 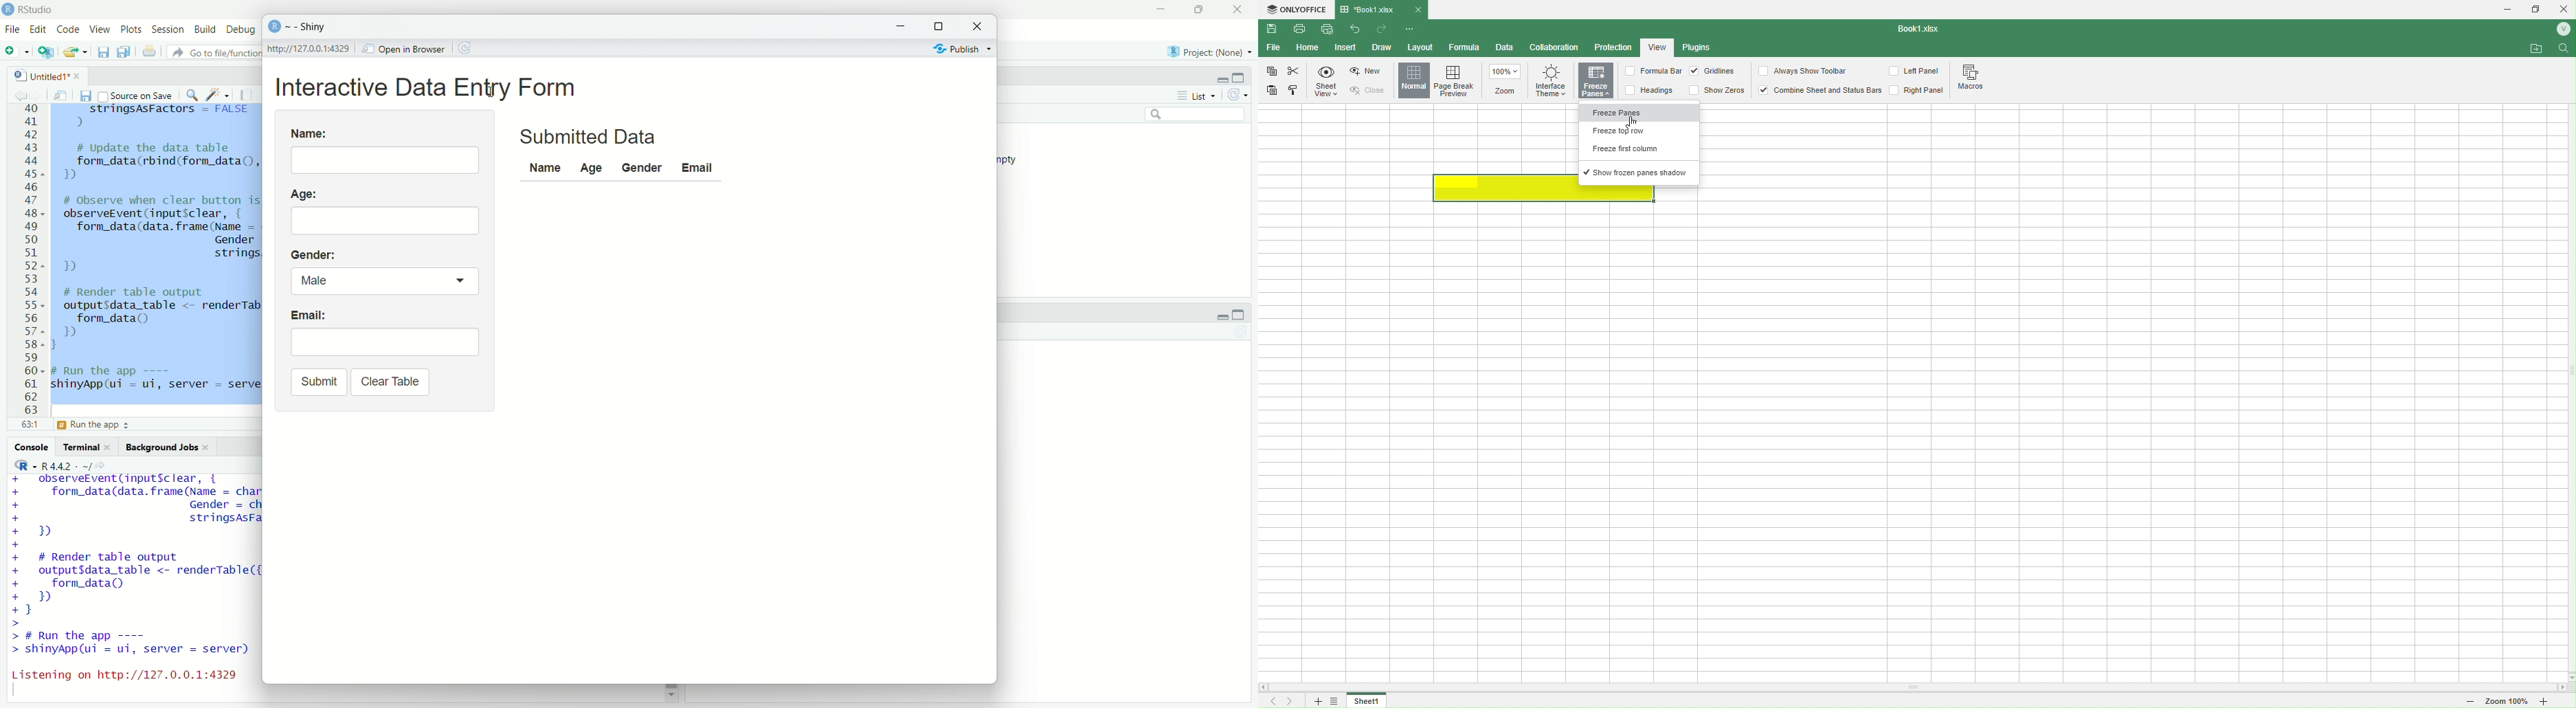 I want to click on Quick print, so click(x=1326, y=29).